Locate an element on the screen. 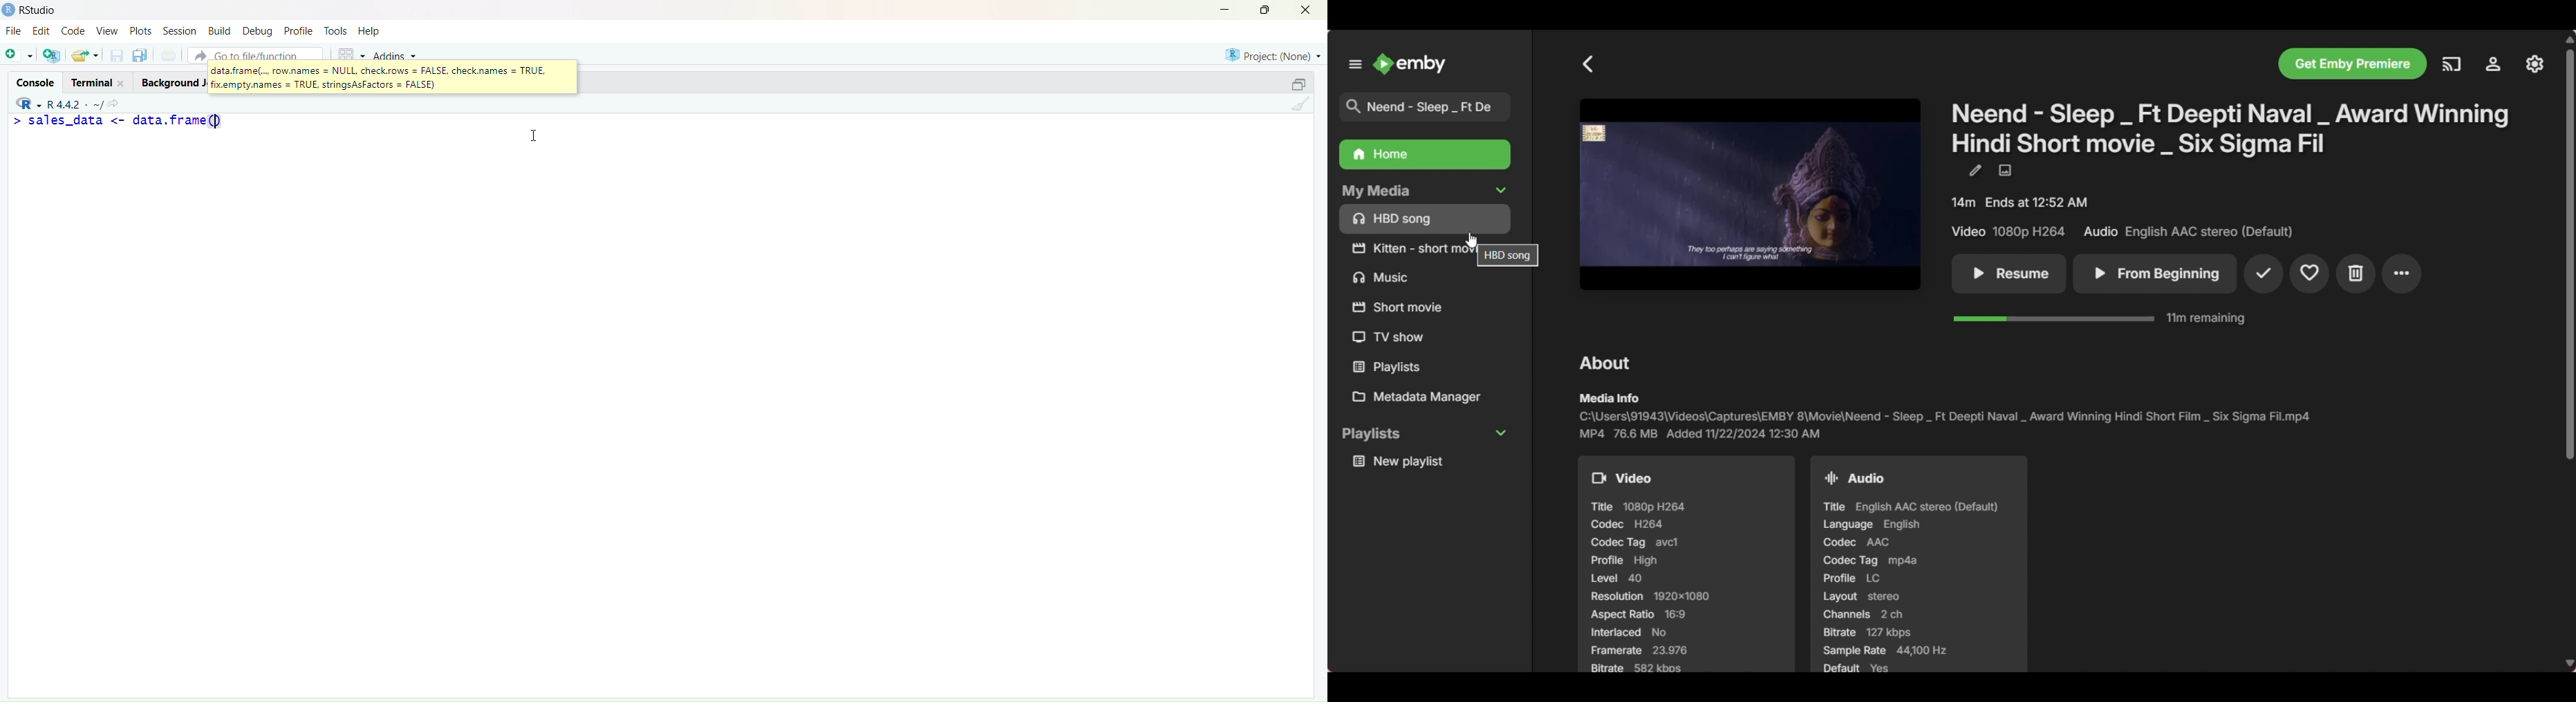 Image resolution: width=2576 pixels, height=728 pixels. Description of current selection is located at coordinates (1508, 255).